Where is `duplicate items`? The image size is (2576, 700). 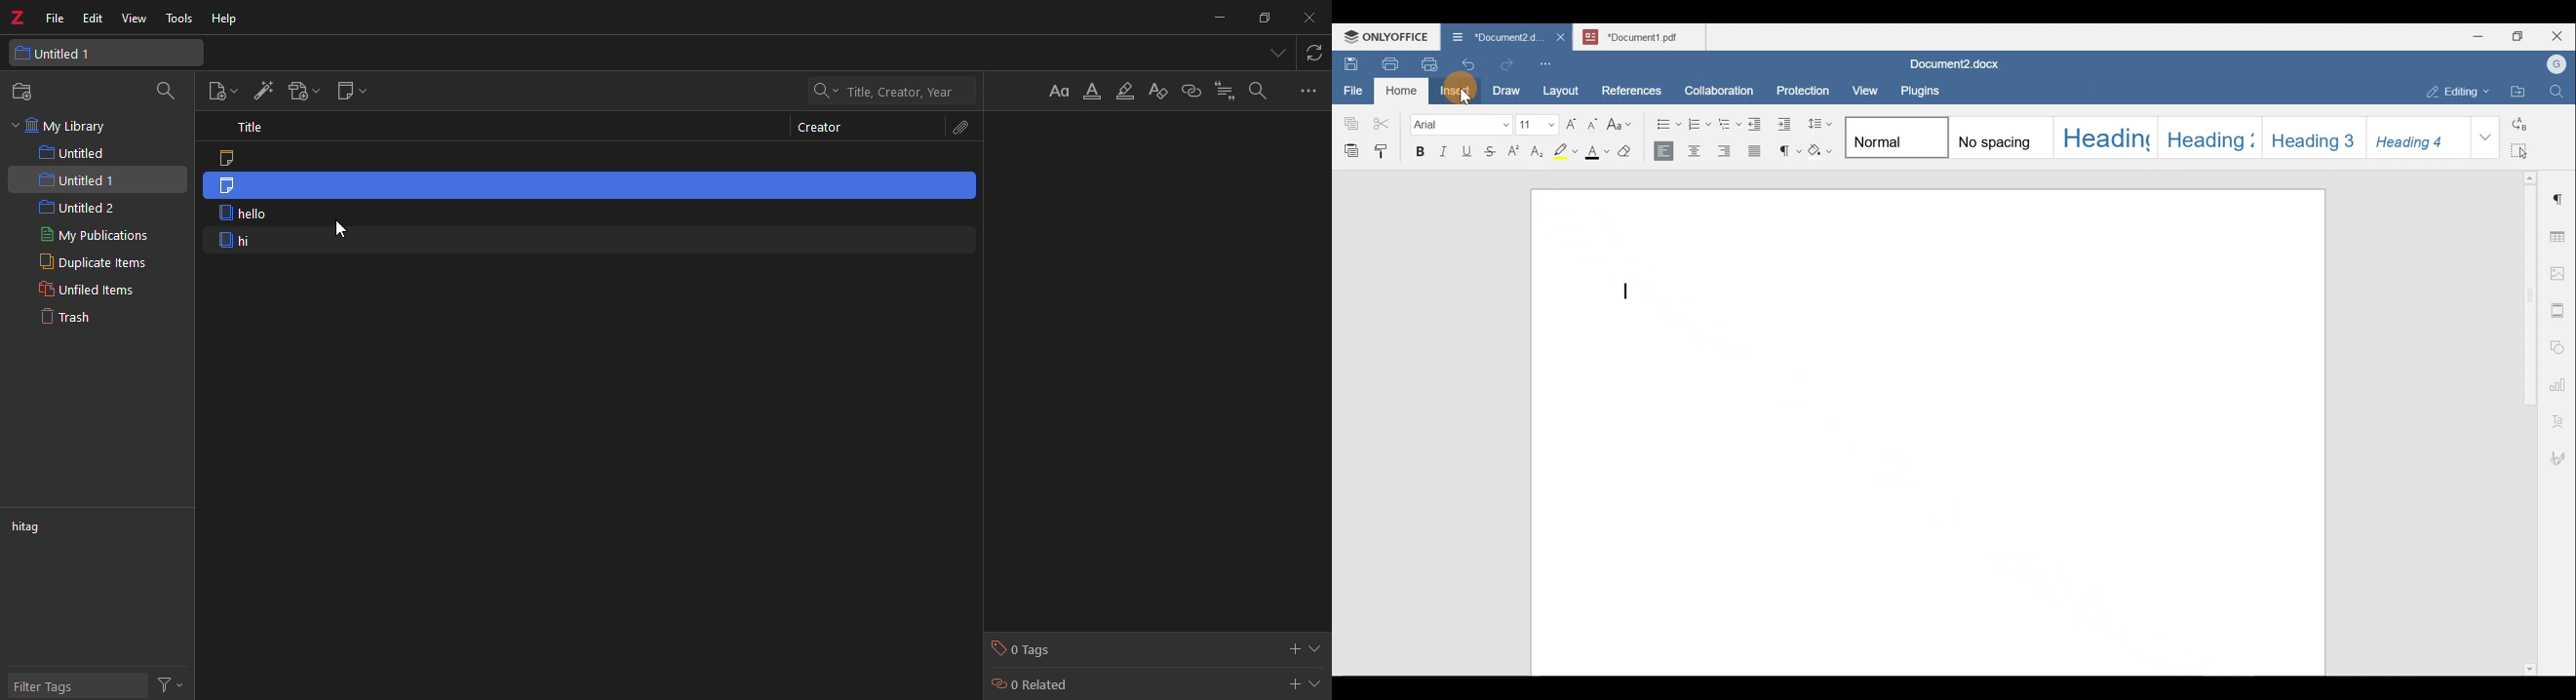 duplicate items is located at coordinates (96, 262).